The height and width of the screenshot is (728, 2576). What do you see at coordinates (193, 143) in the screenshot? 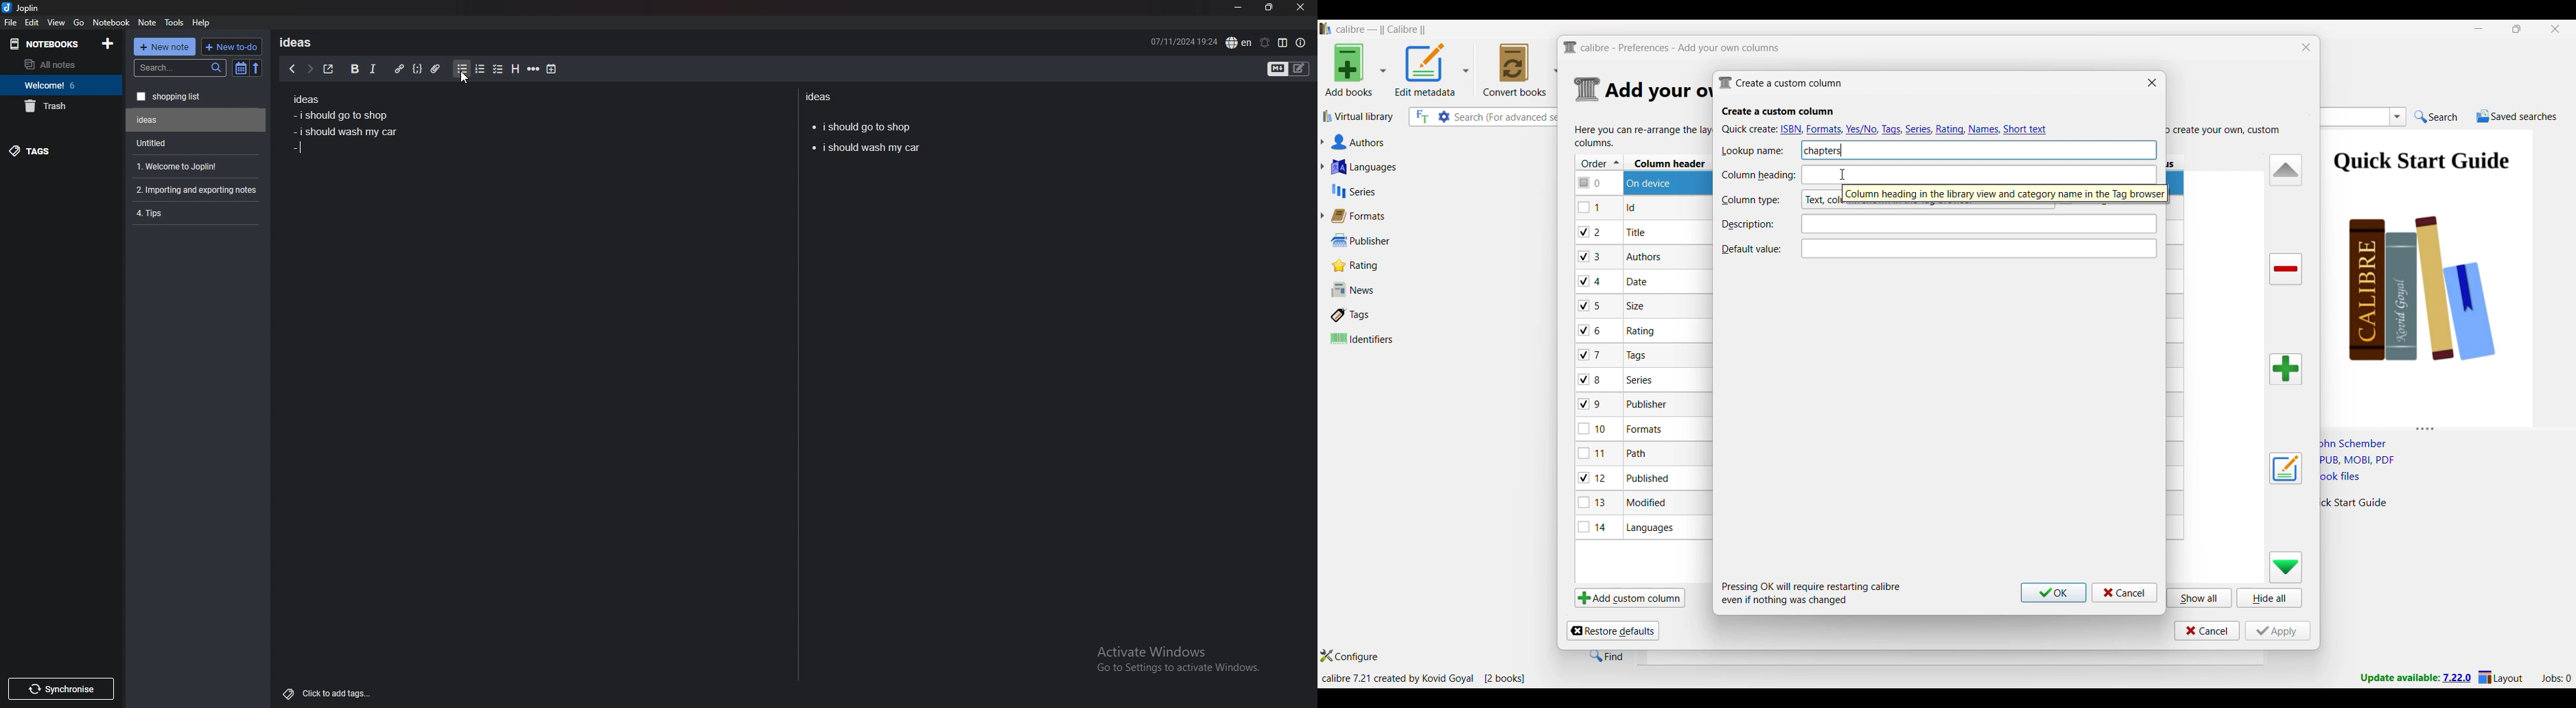
I see `Untitled` at bounding box center [193, 143].